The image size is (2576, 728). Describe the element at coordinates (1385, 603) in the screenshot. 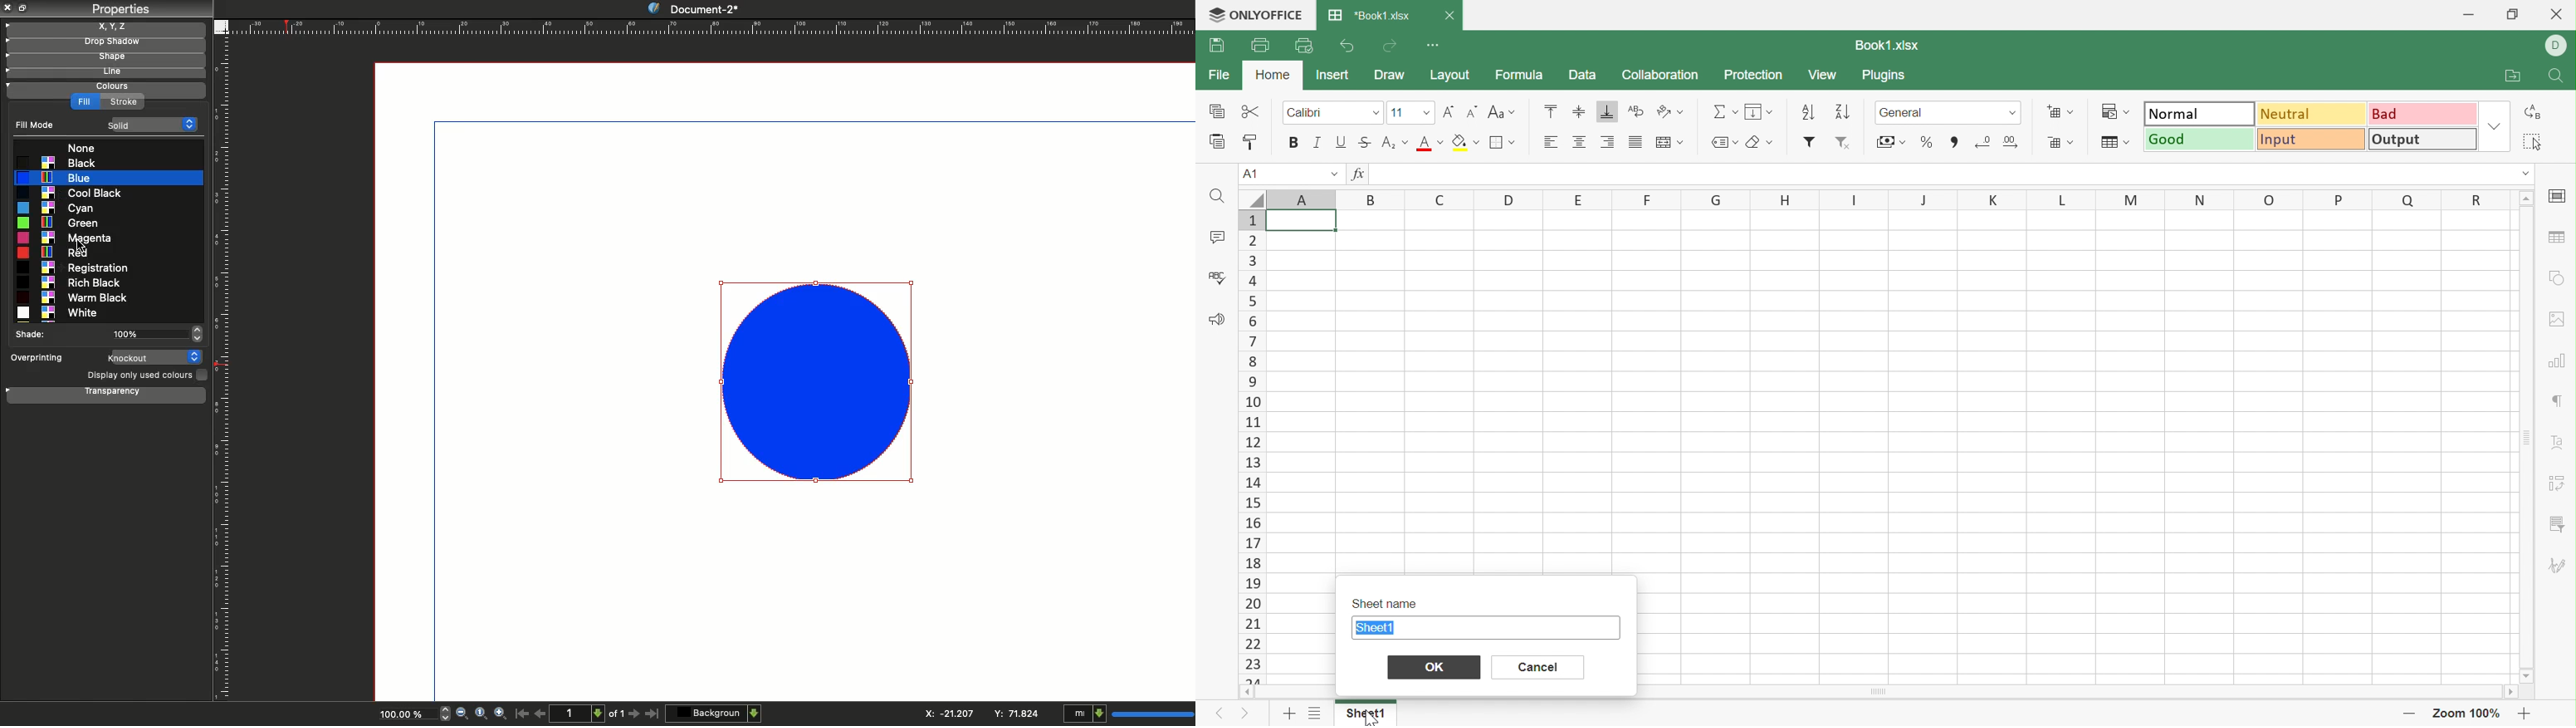

I see `Sheet name` at that location.